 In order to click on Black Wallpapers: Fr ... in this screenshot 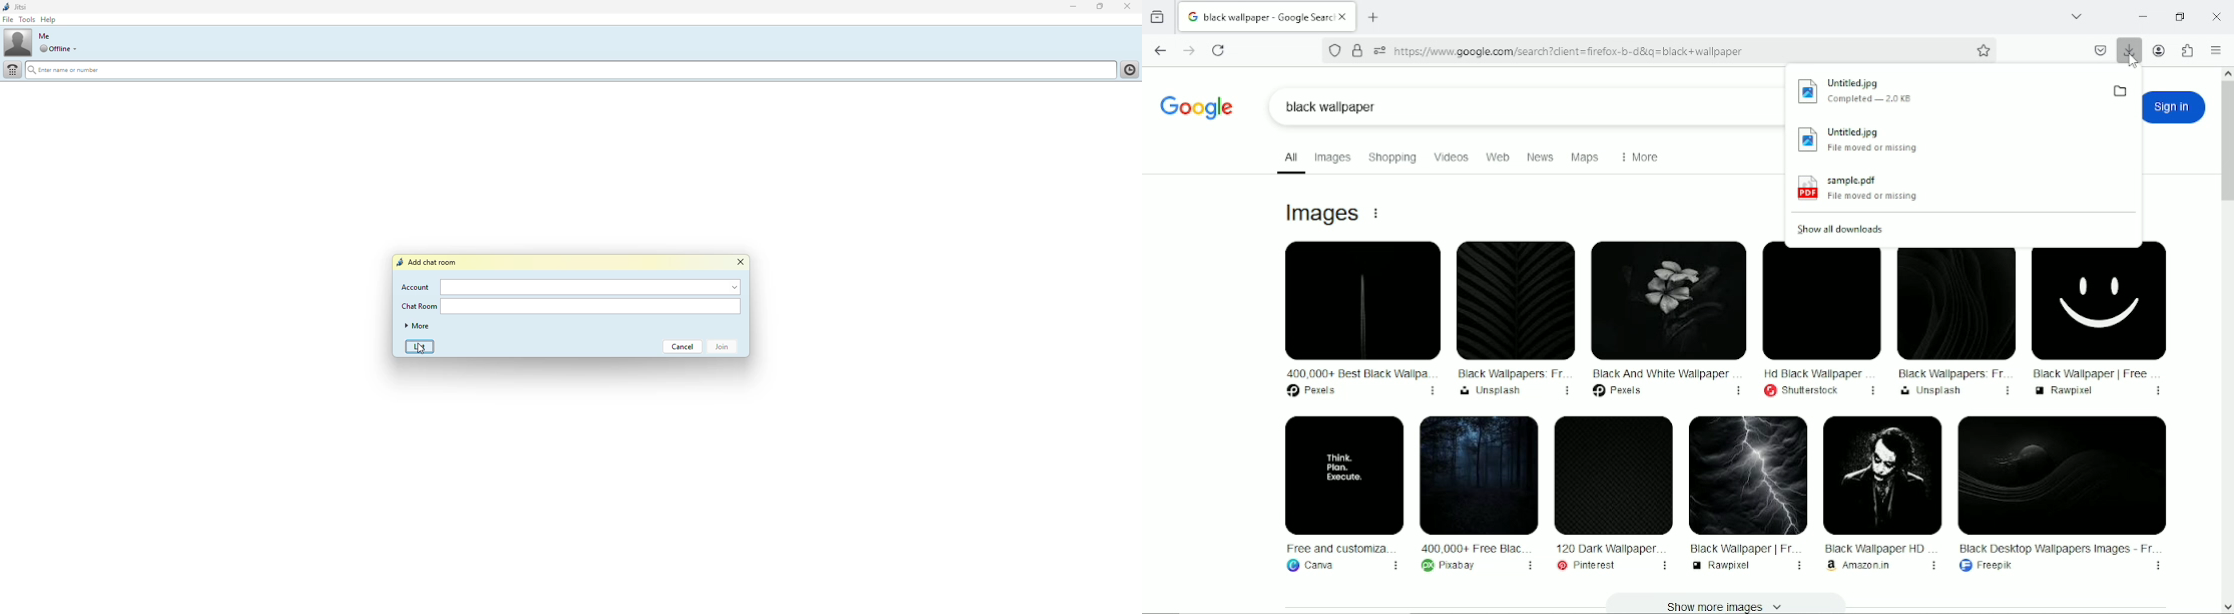, I will do `click(1954, 321)`.